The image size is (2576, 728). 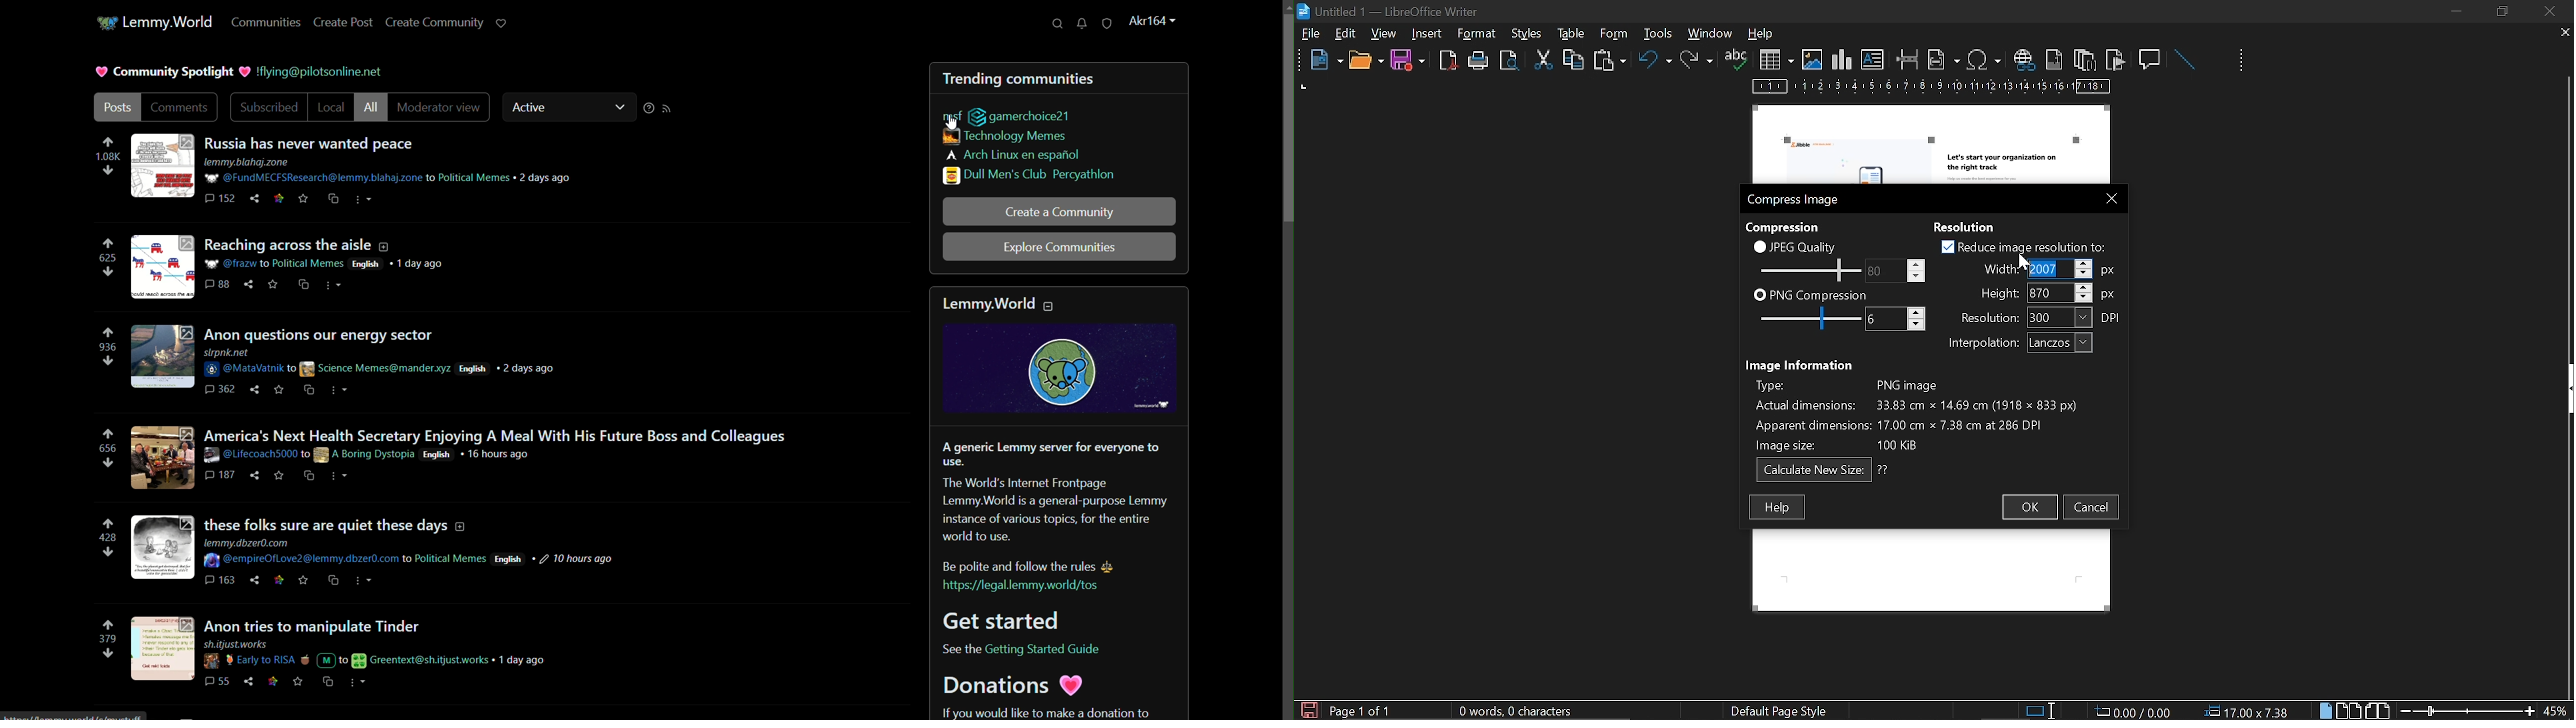 I want to click on text, so click(x=1015, y=647).